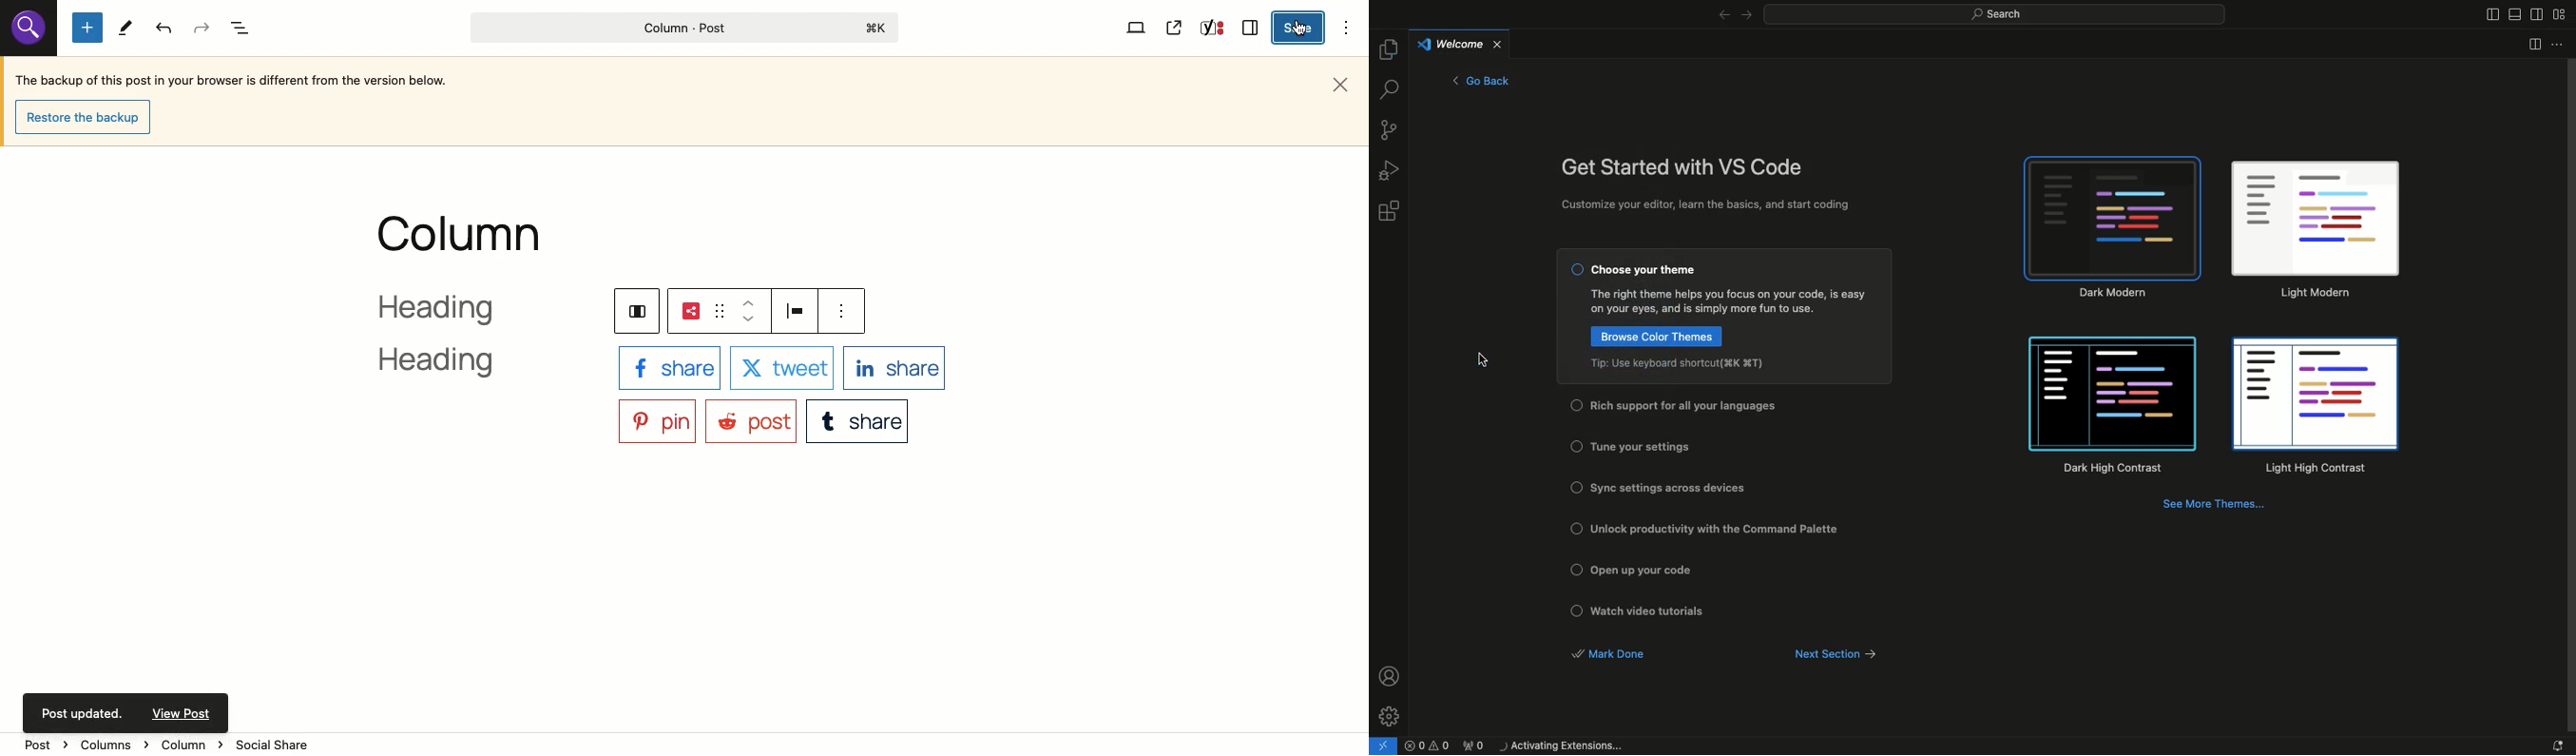  What do you see at coordinates (1577, 528) in the screenshot?
I see `Checkbox` at bounding box center [1577, 528].